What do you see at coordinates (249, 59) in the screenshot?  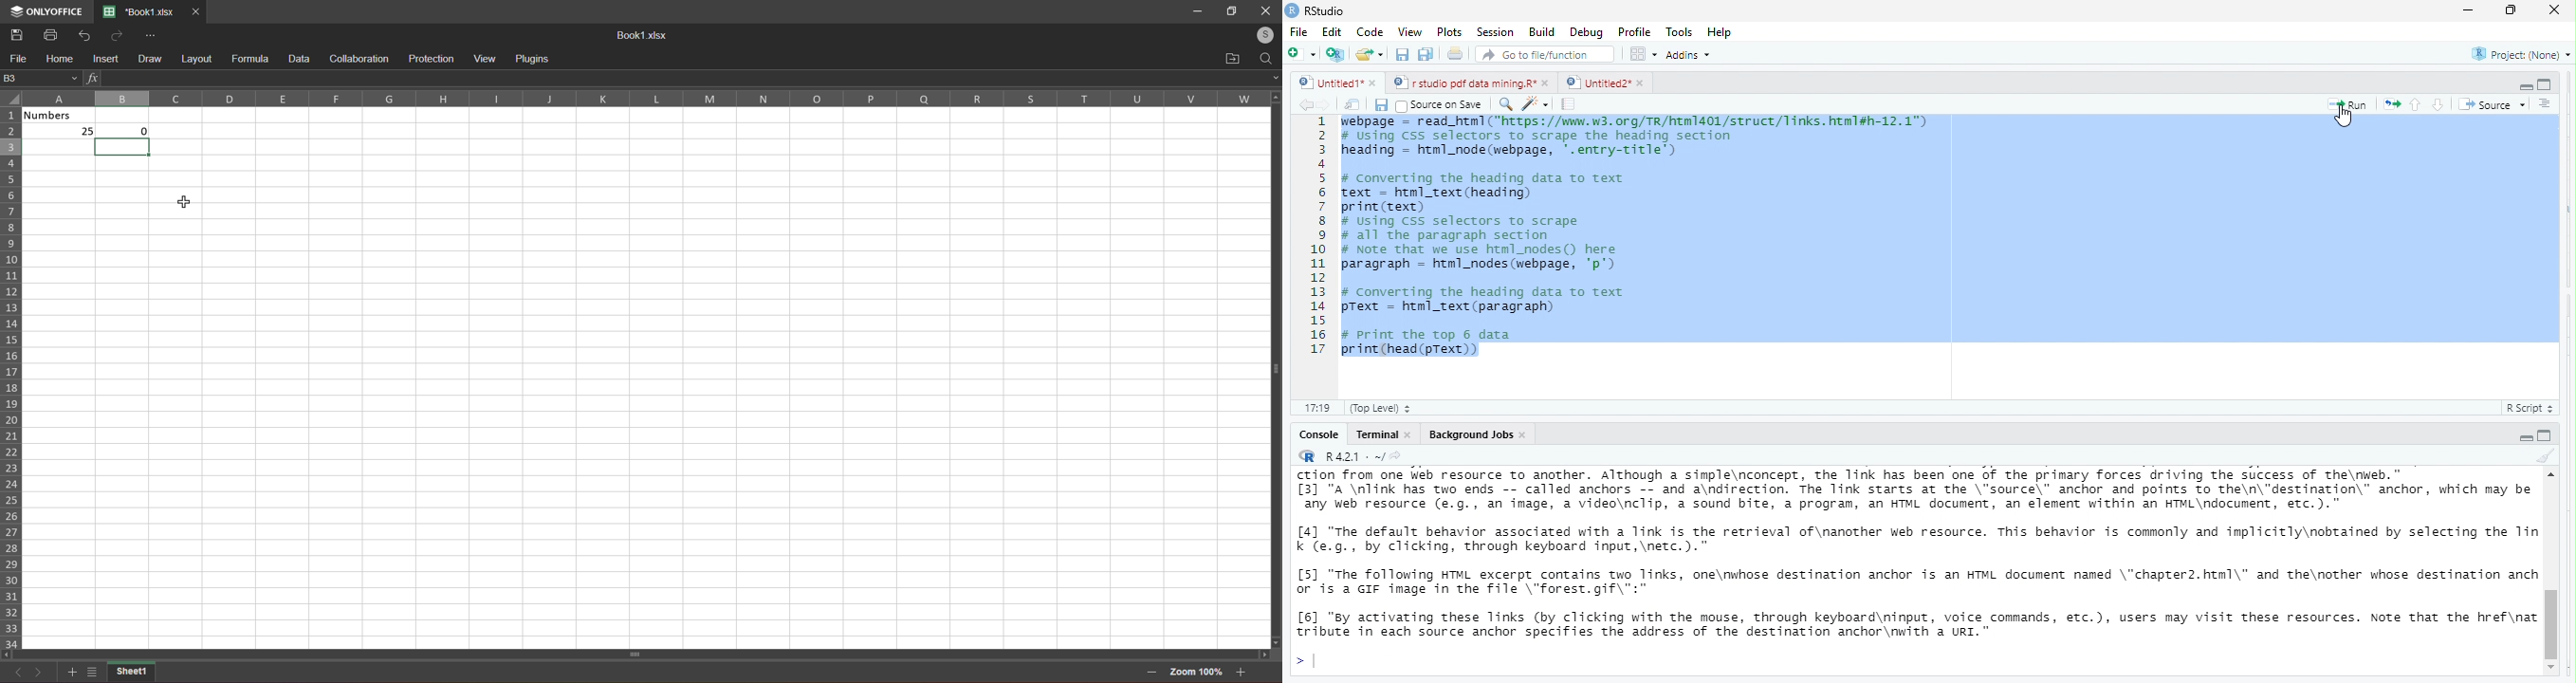 I see `formula` at bounding box center [249, 59].